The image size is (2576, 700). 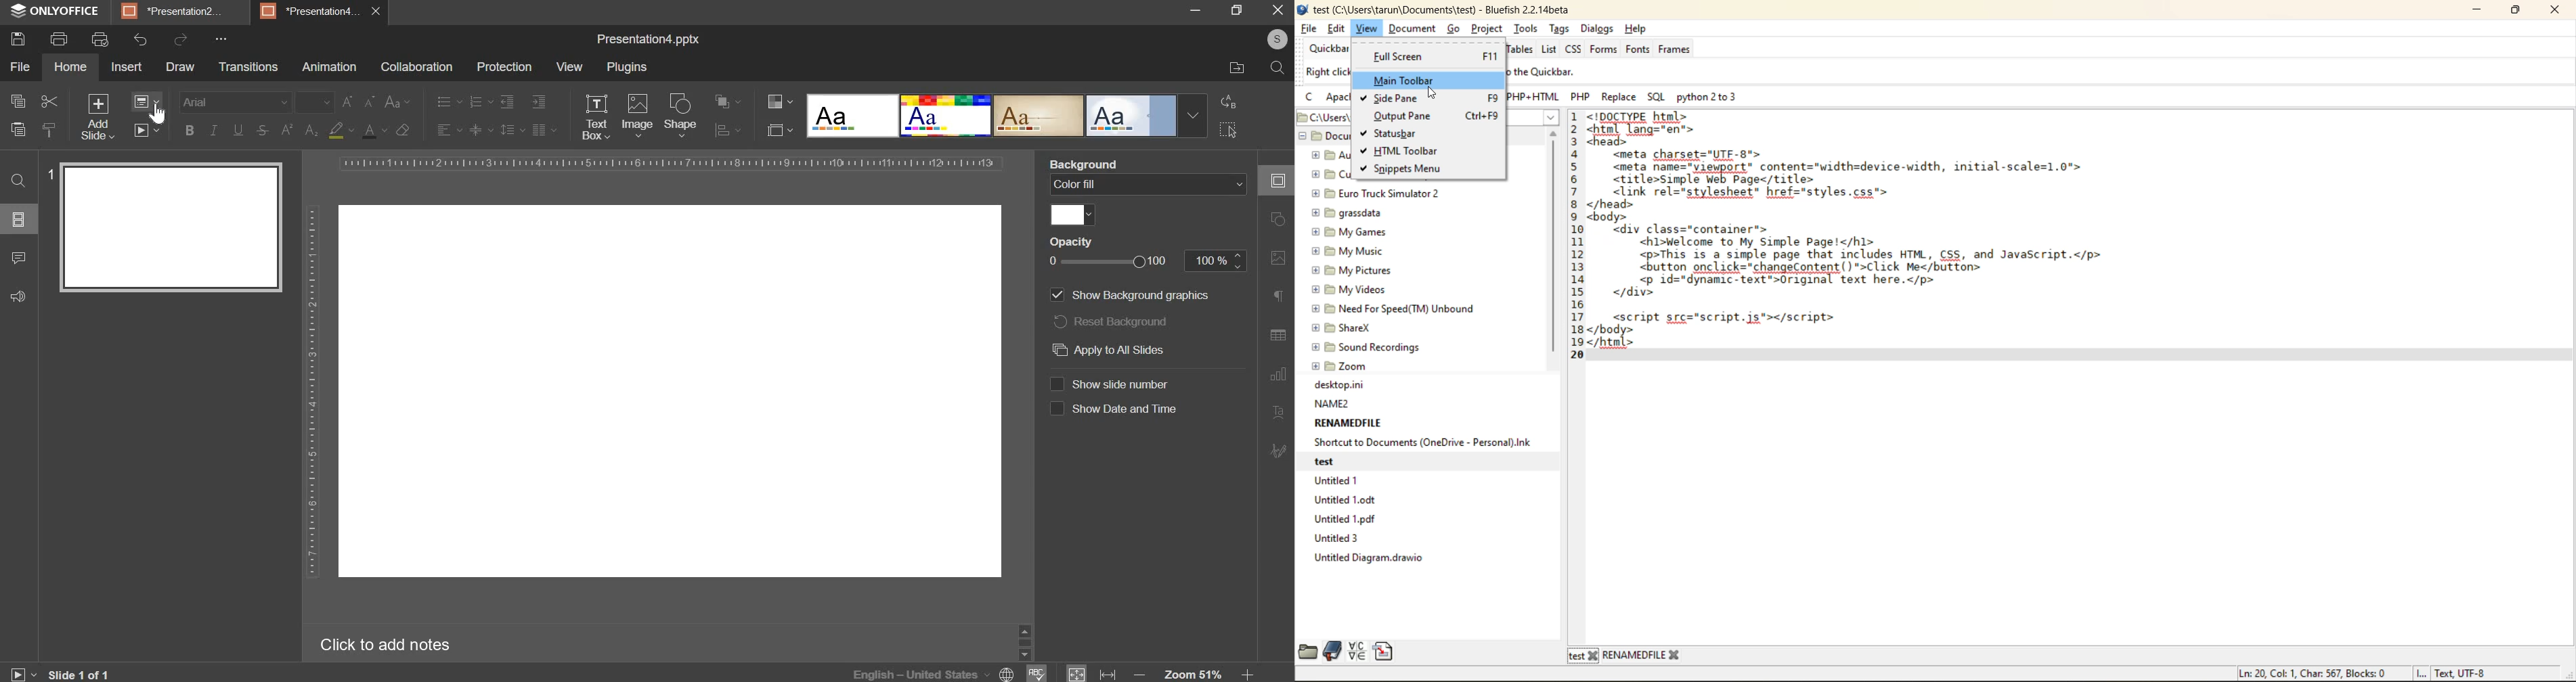 I want to click on click to add notes, so click(x=379, y=645).